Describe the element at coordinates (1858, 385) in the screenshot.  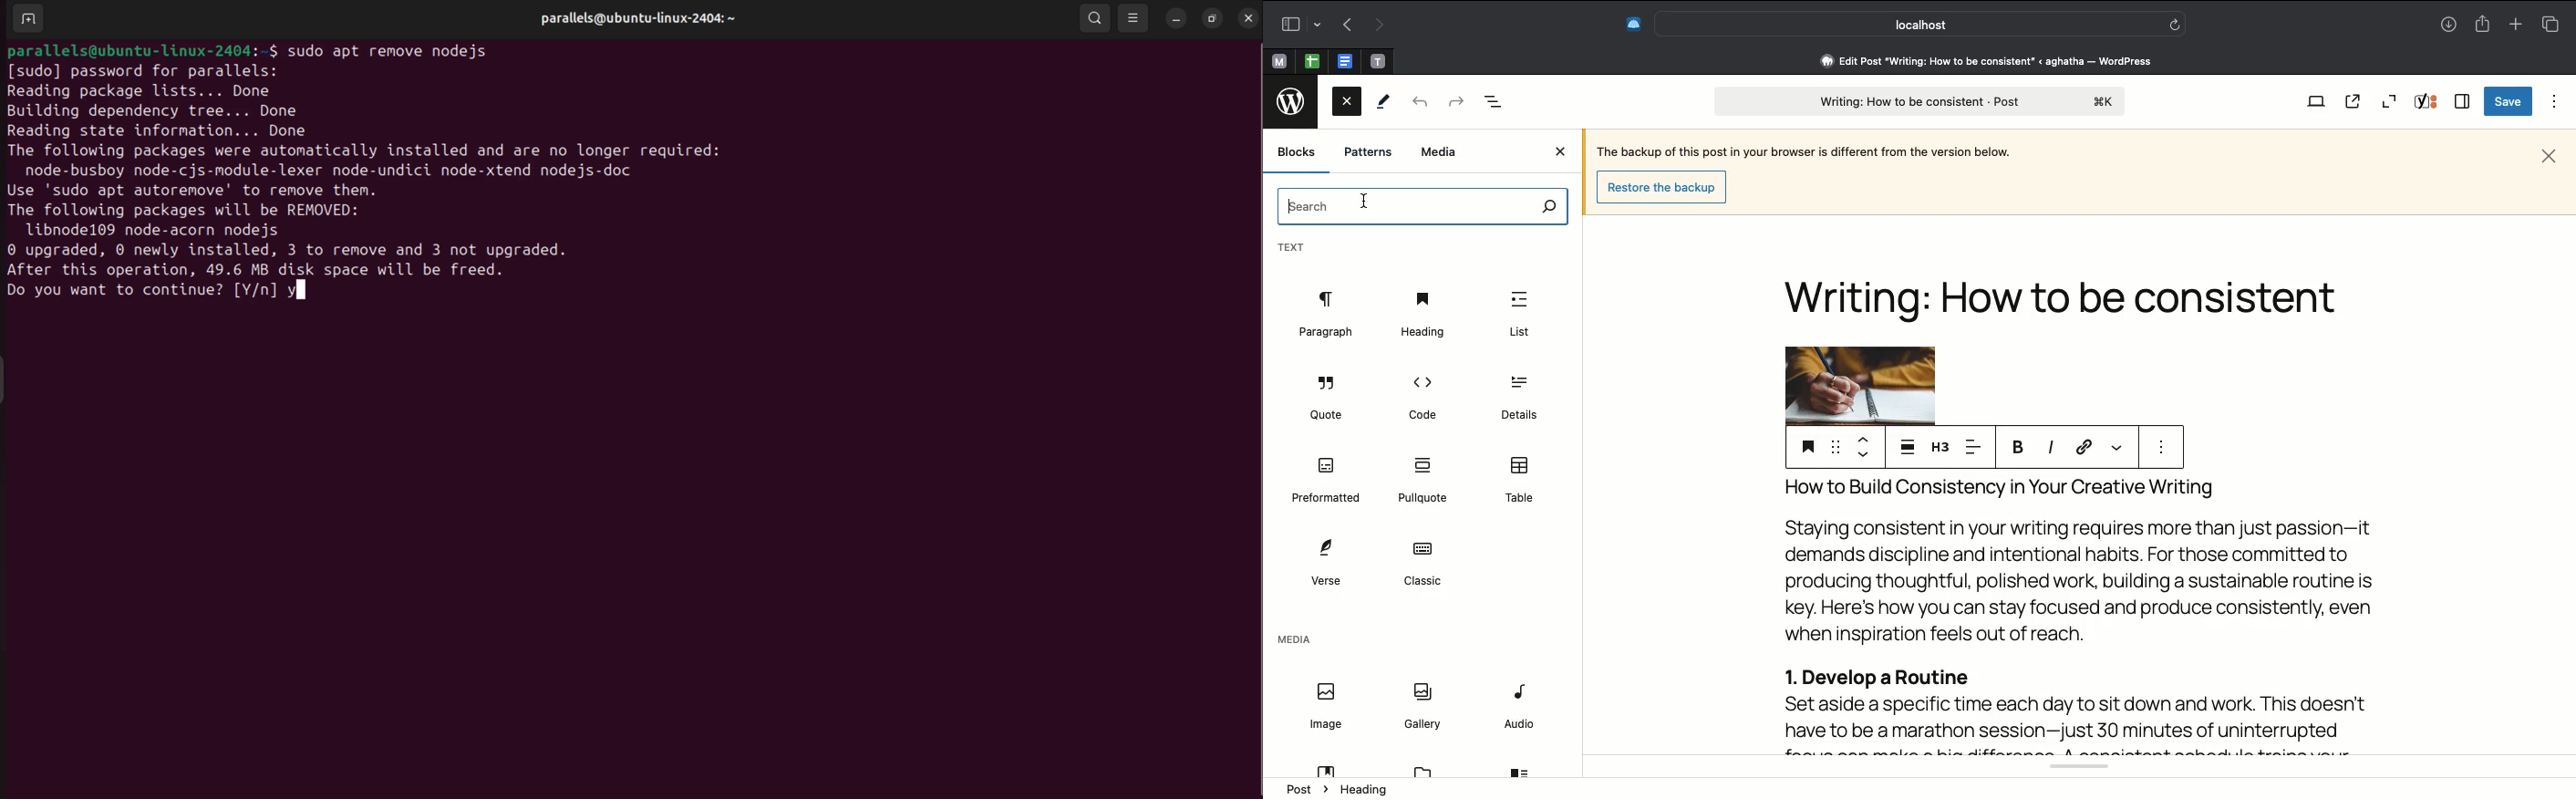
I see `Image` at that location.